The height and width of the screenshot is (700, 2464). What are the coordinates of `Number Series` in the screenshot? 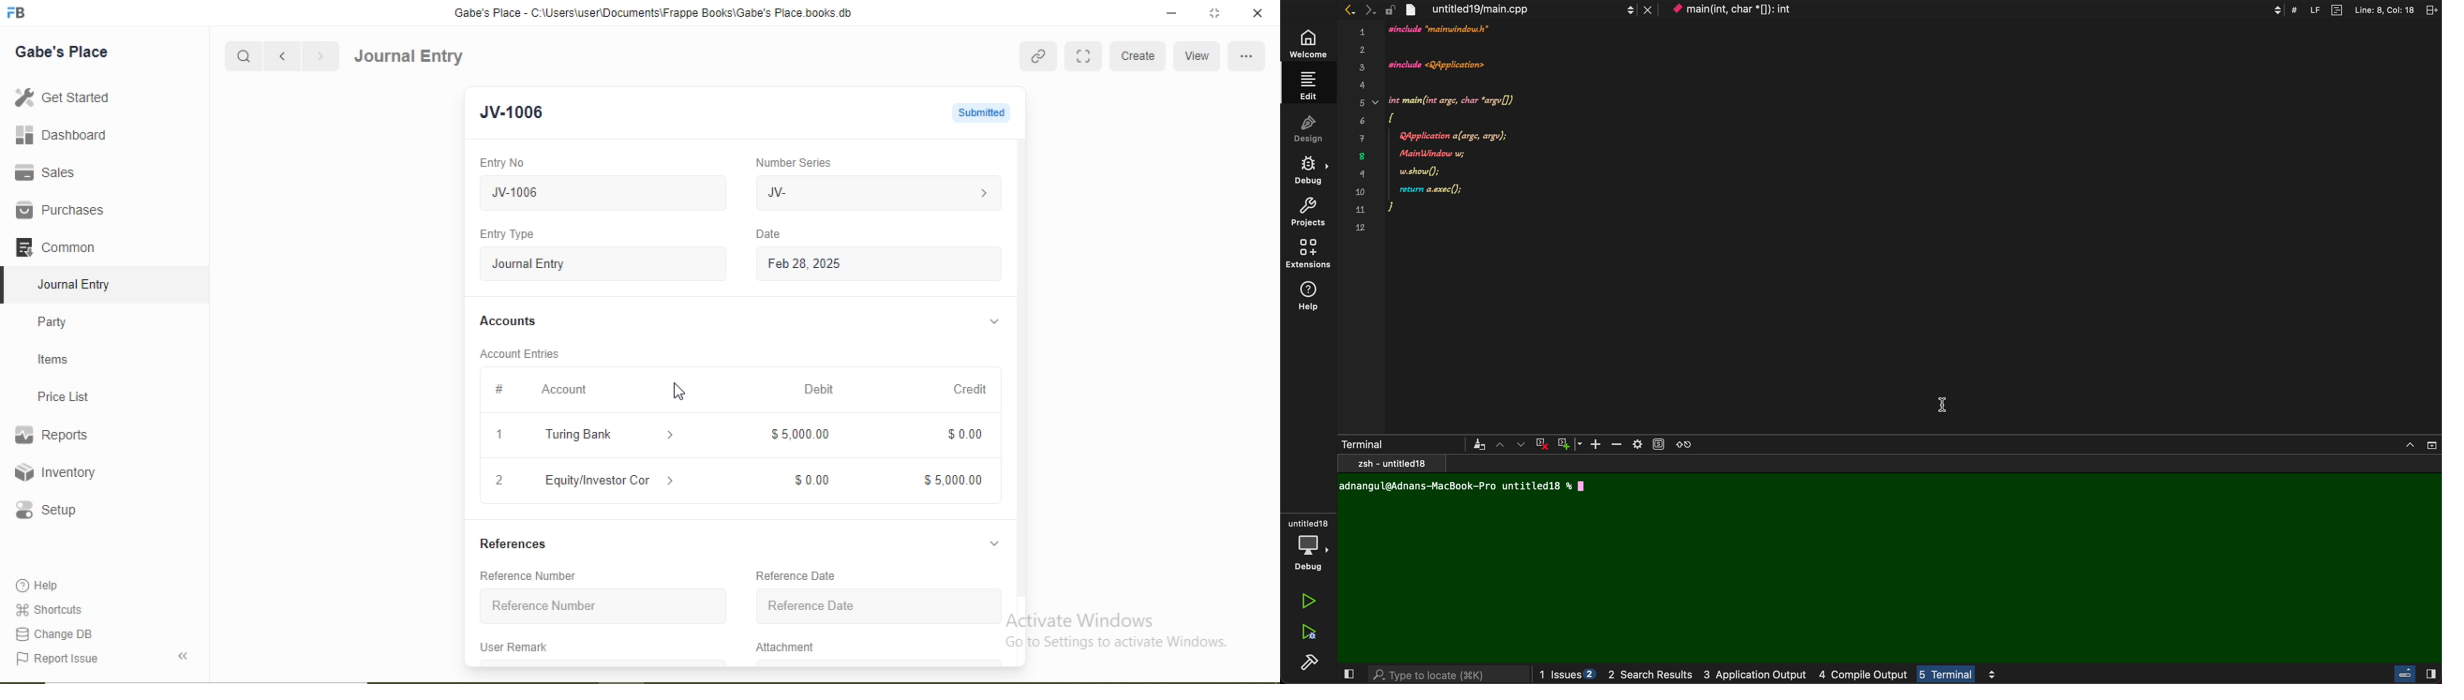 It's located at (793, 163).